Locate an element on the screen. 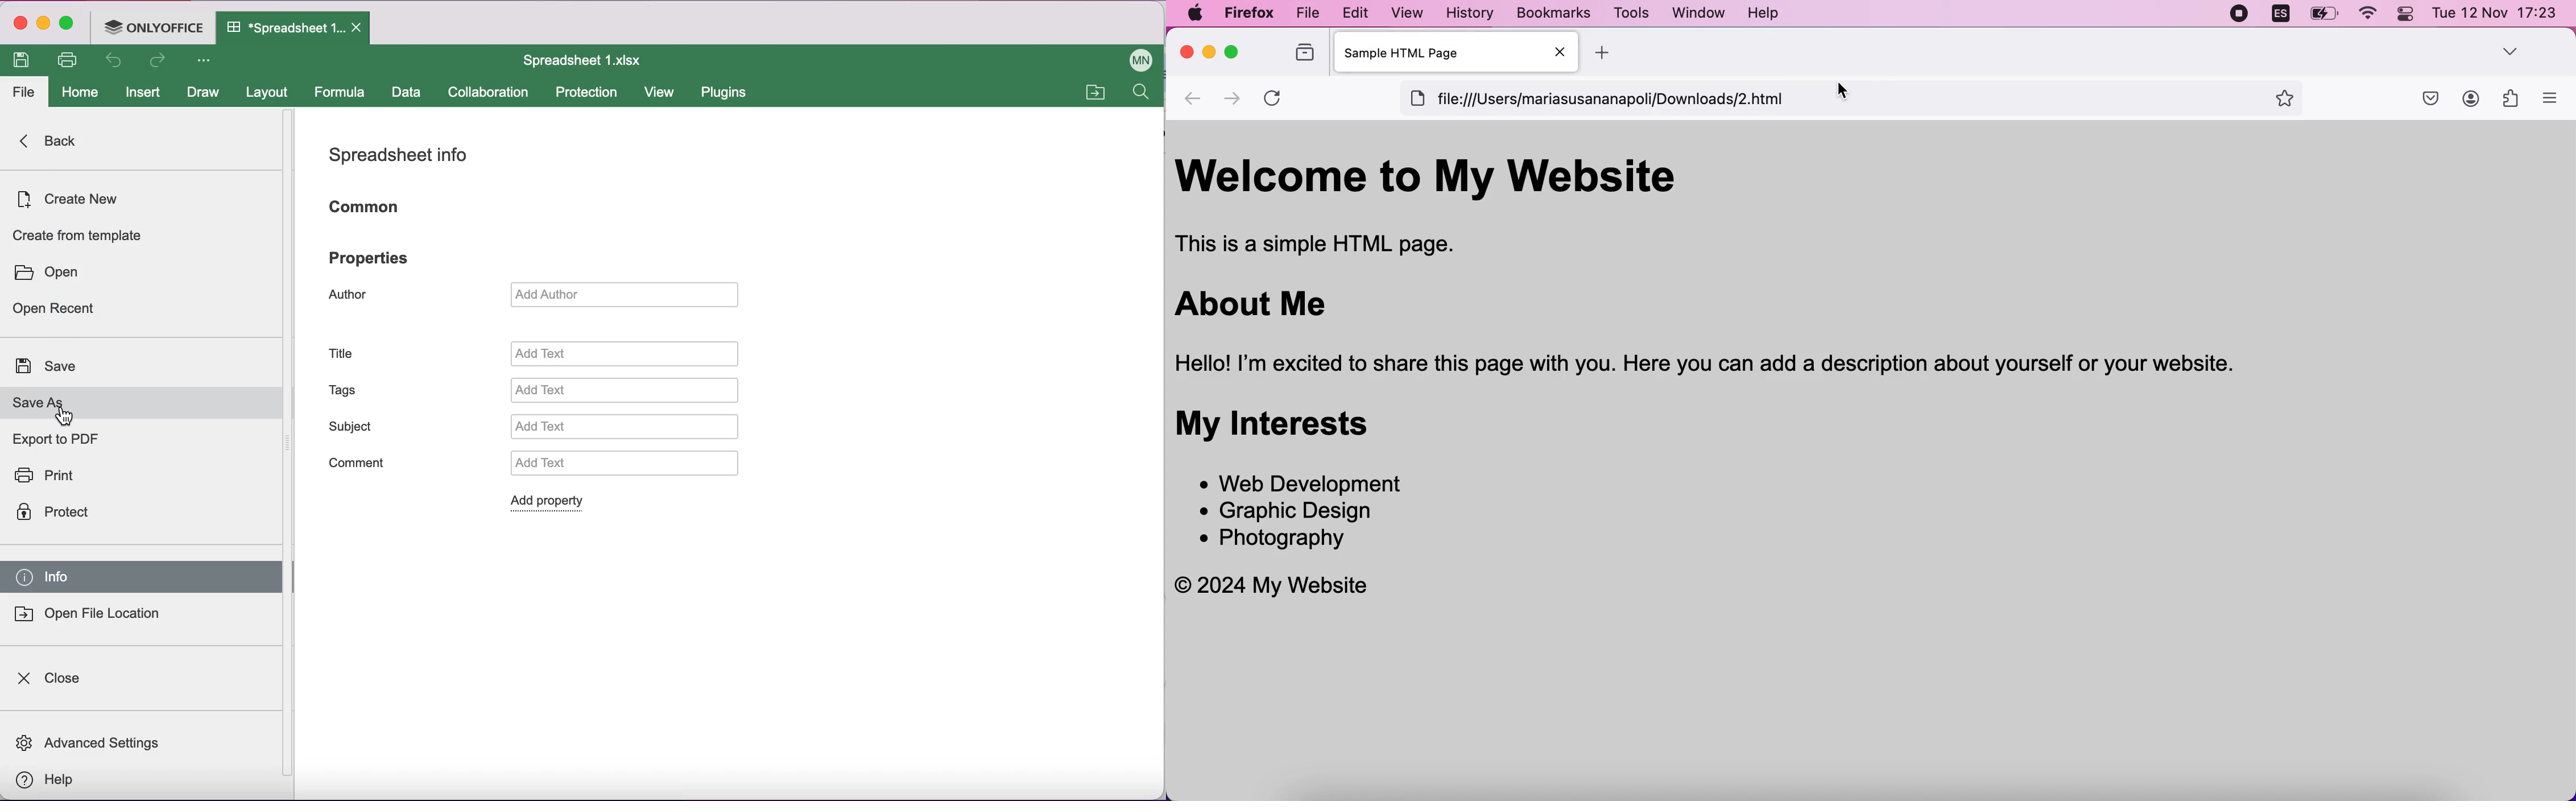 The height and width of the screenshot is (812, 2576). tab is located at coordinates (292, 29).